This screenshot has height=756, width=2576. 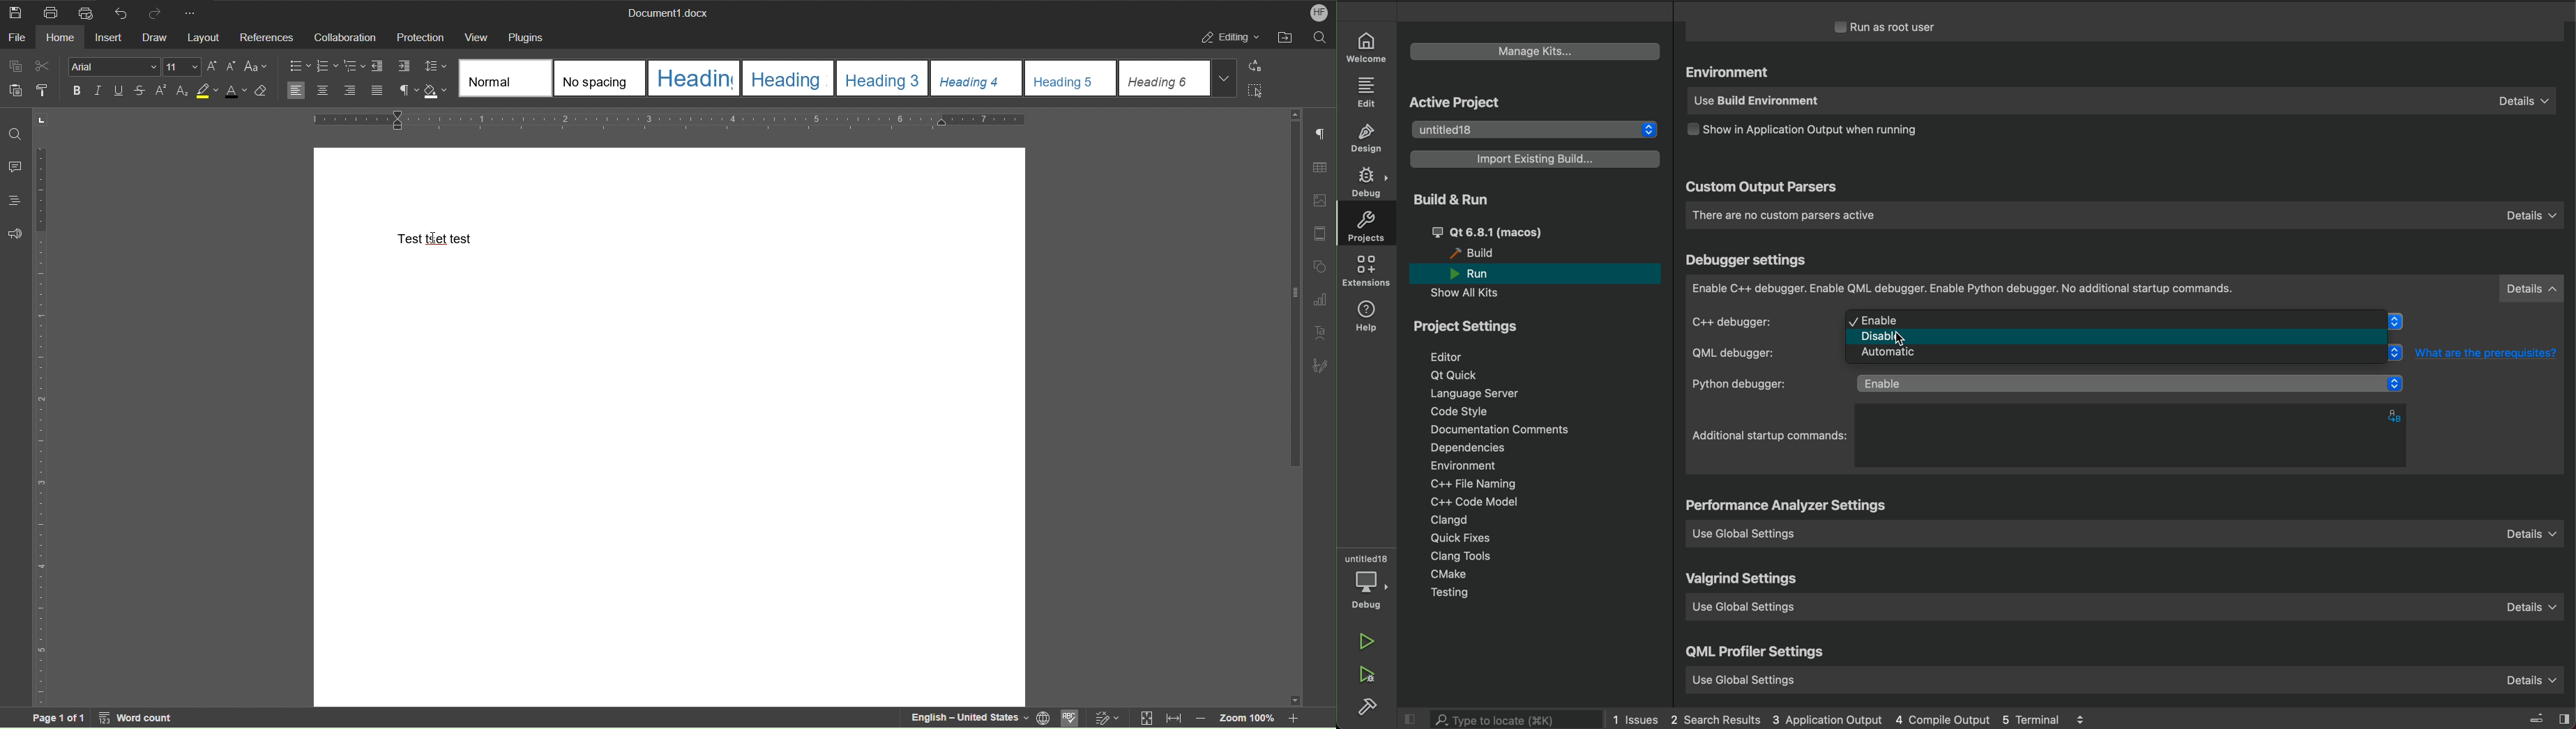 What do you see at coordinates (343, 36) in the screenshot?
I see `Collaboration` at bounding box center [343, 36].